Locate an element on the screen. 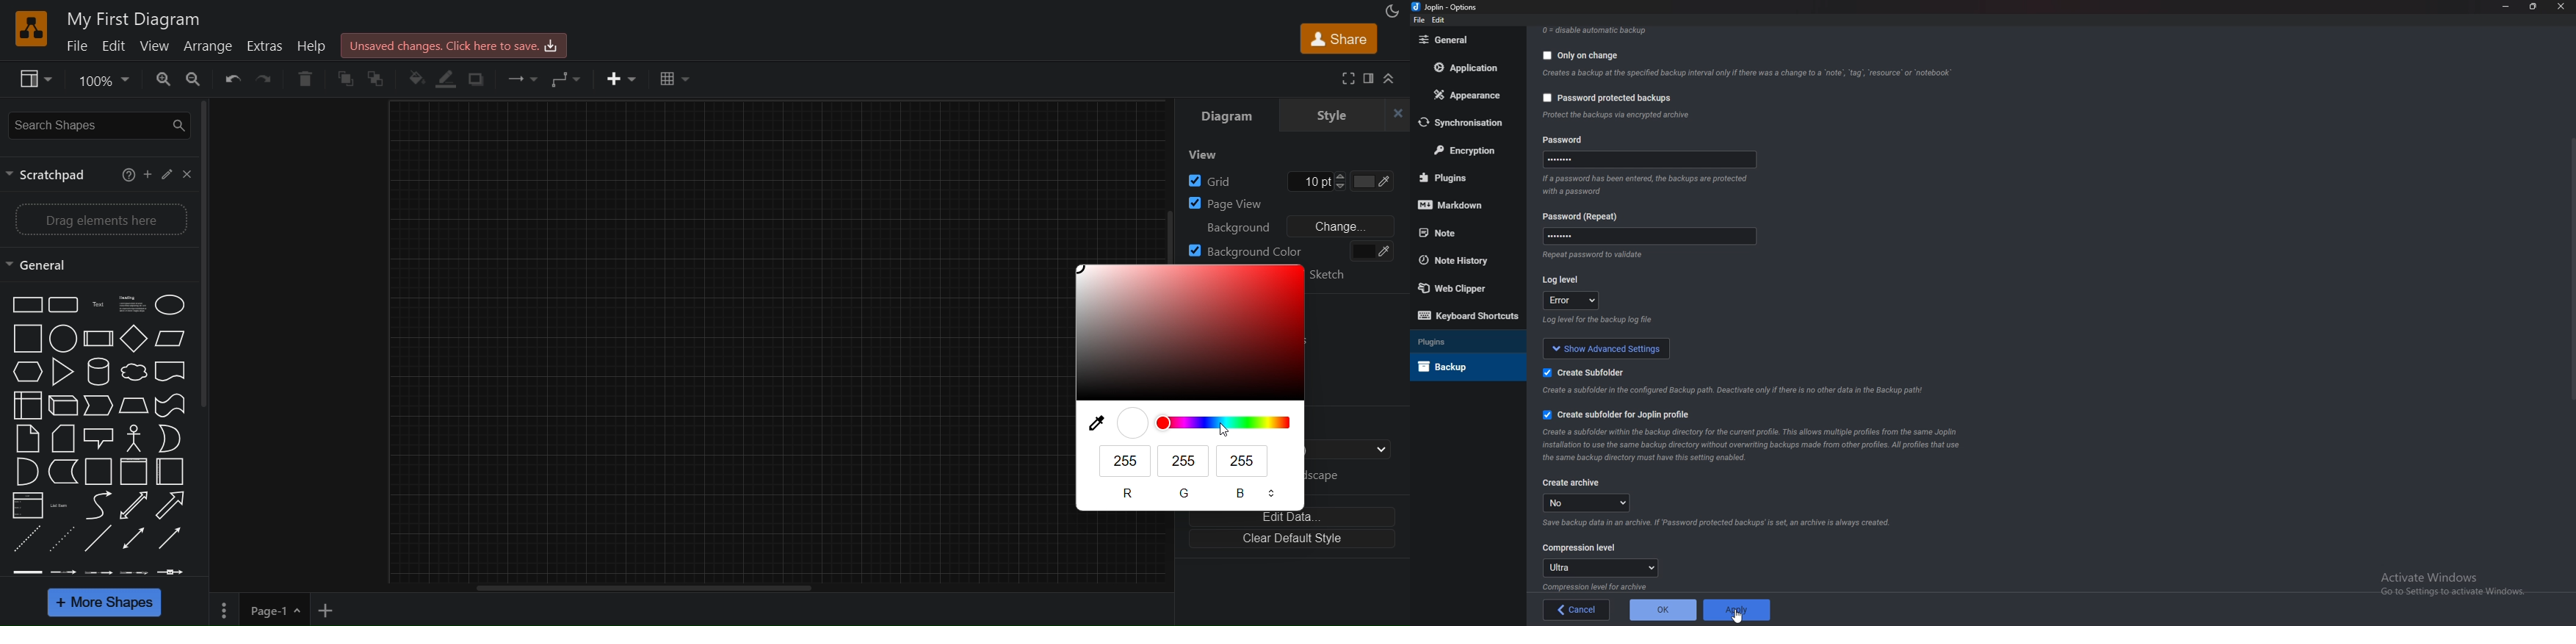 This screenshot has height=644, width=2576. Info is located at coordinates (1723, 523).